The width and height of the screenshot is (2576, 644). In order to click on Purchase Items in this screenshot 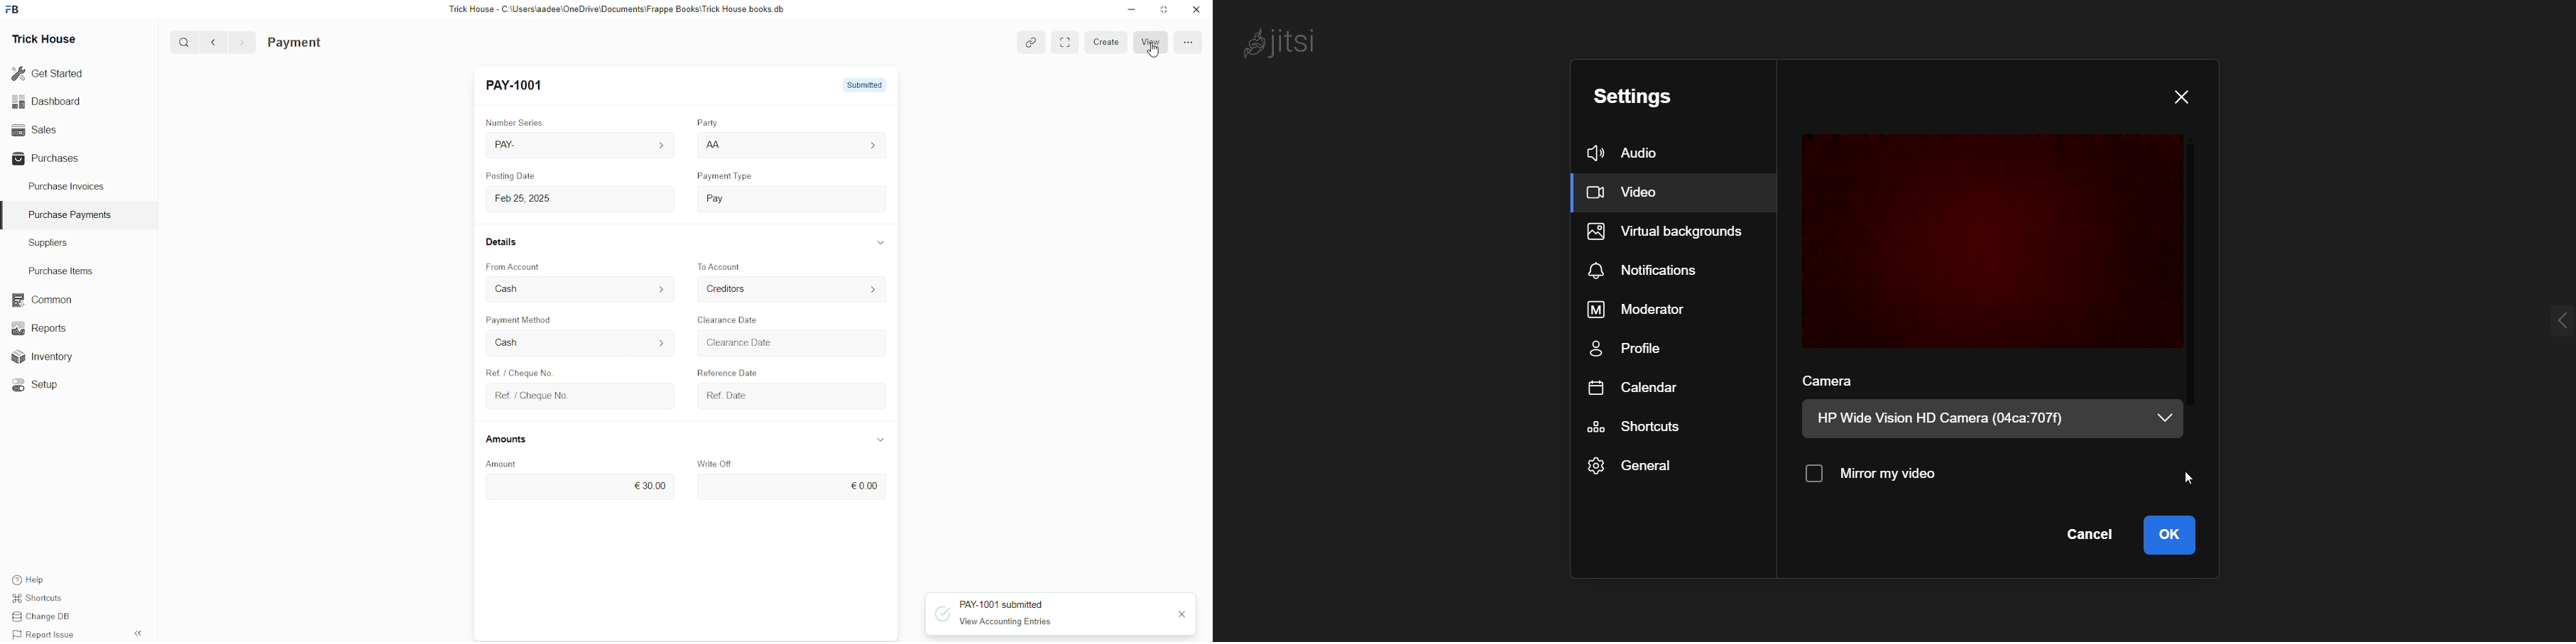, I will do `click(64, 269)`.